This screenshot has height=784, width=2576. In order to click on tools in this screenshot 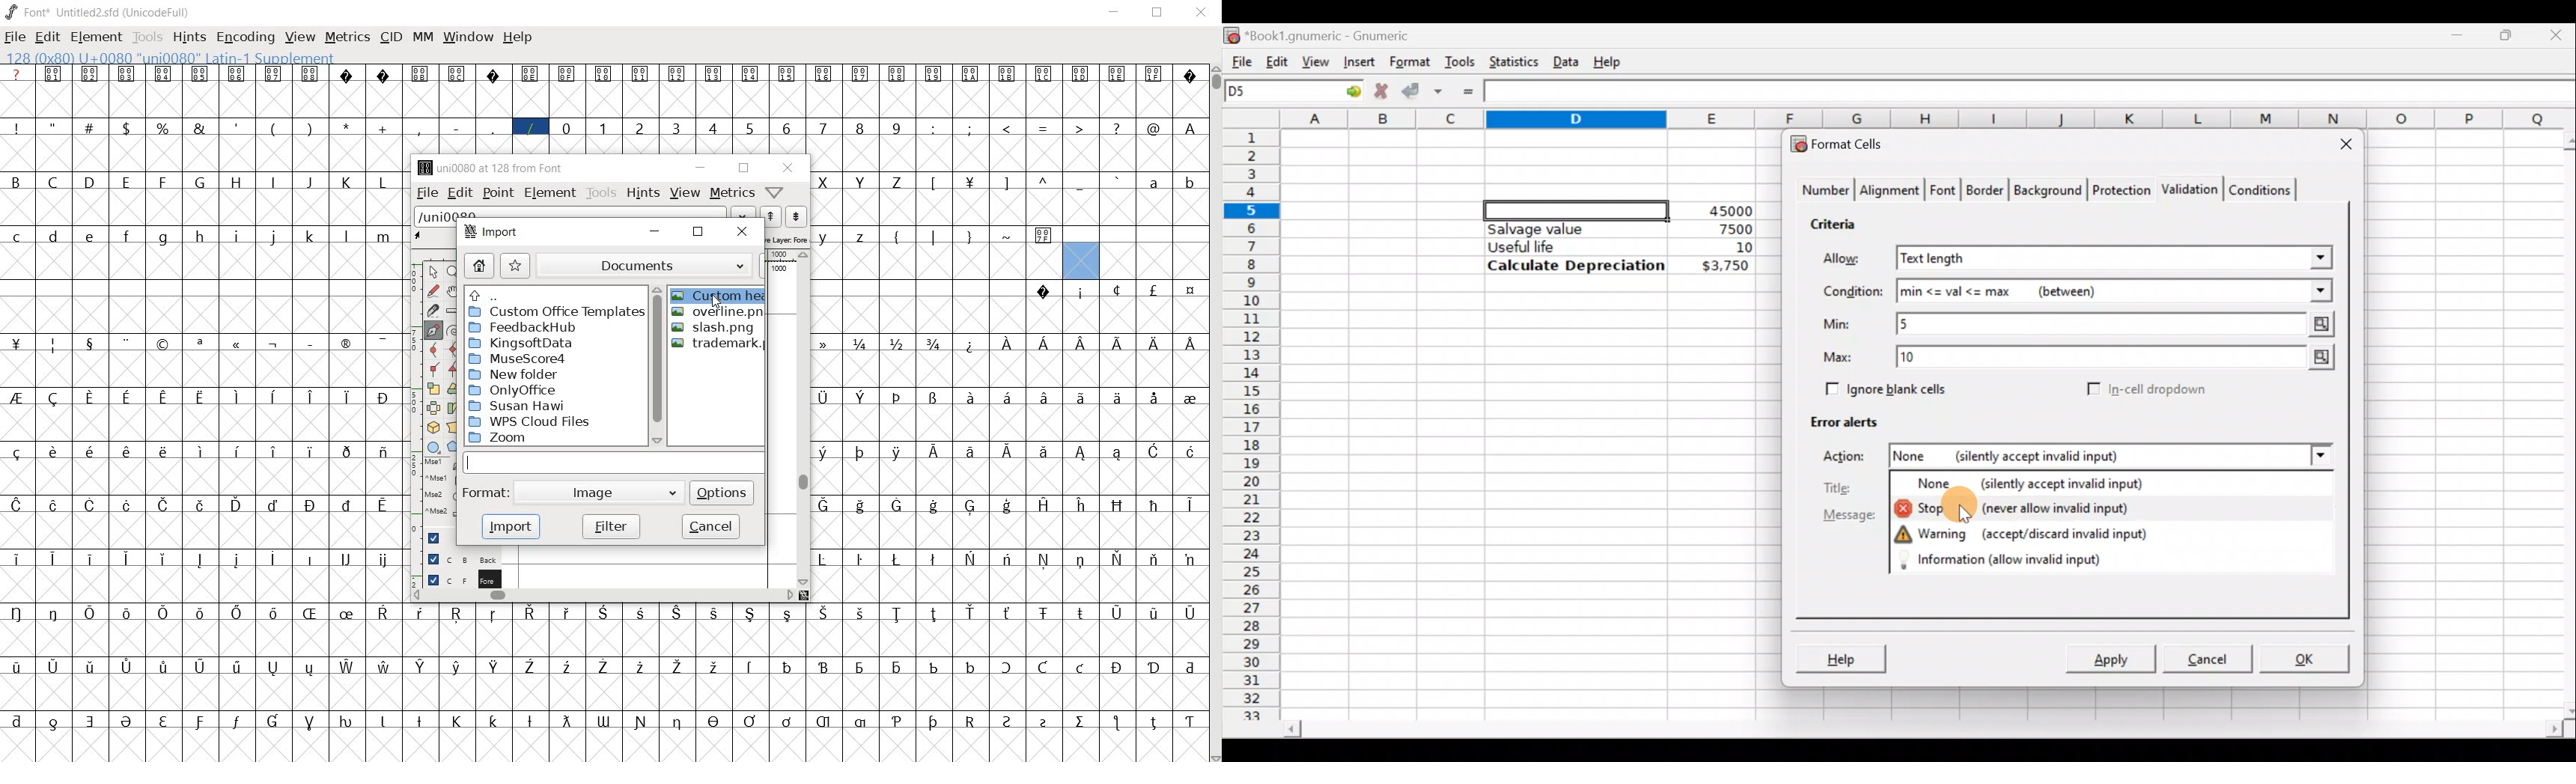, I will do `click(600, 192)`.